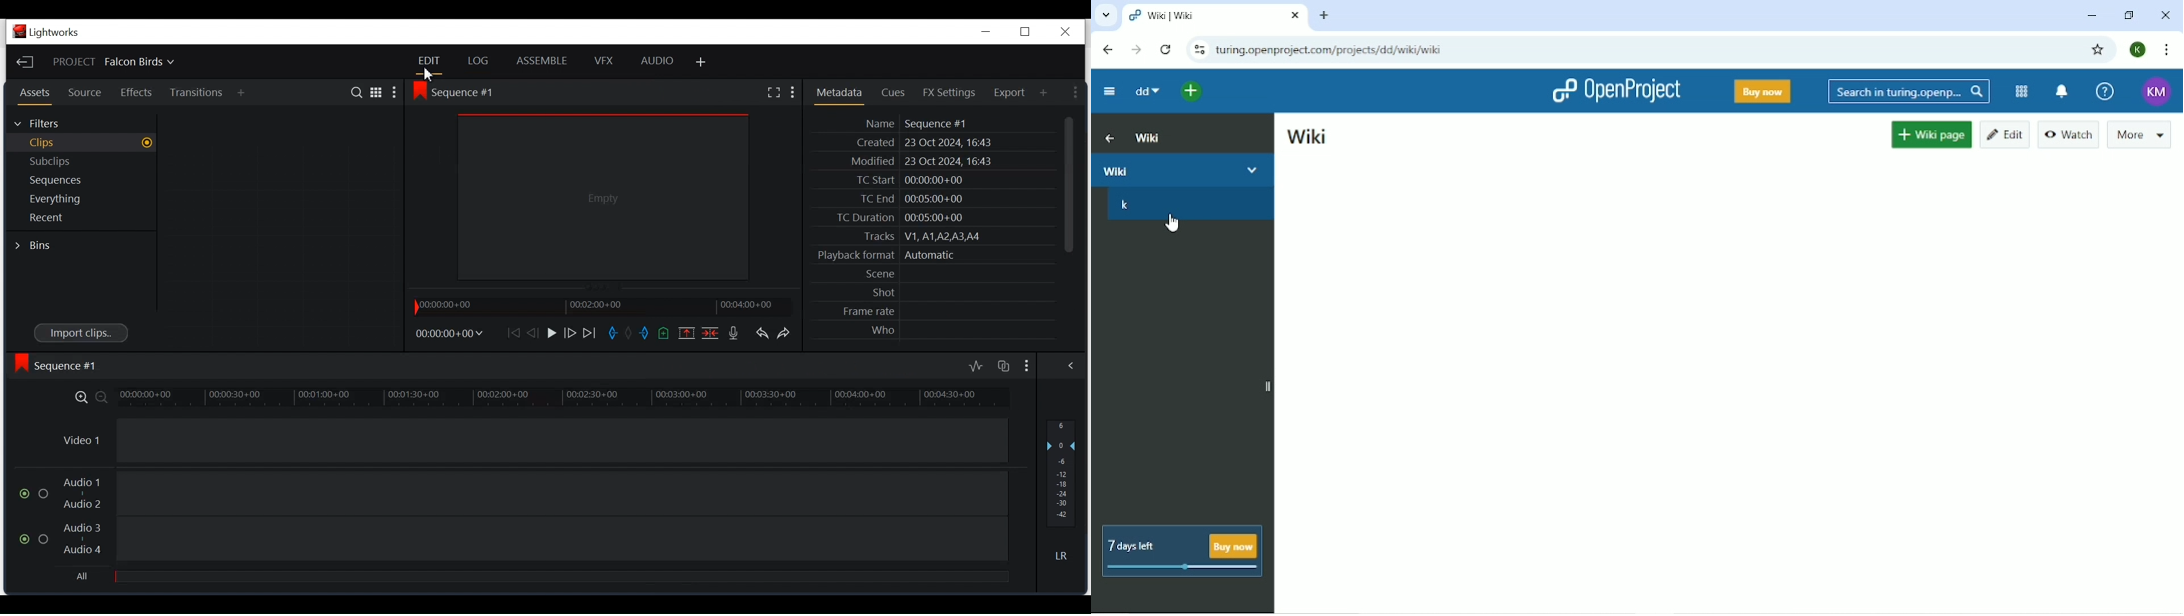  I want to click on Restore down, so click(2128, 15).